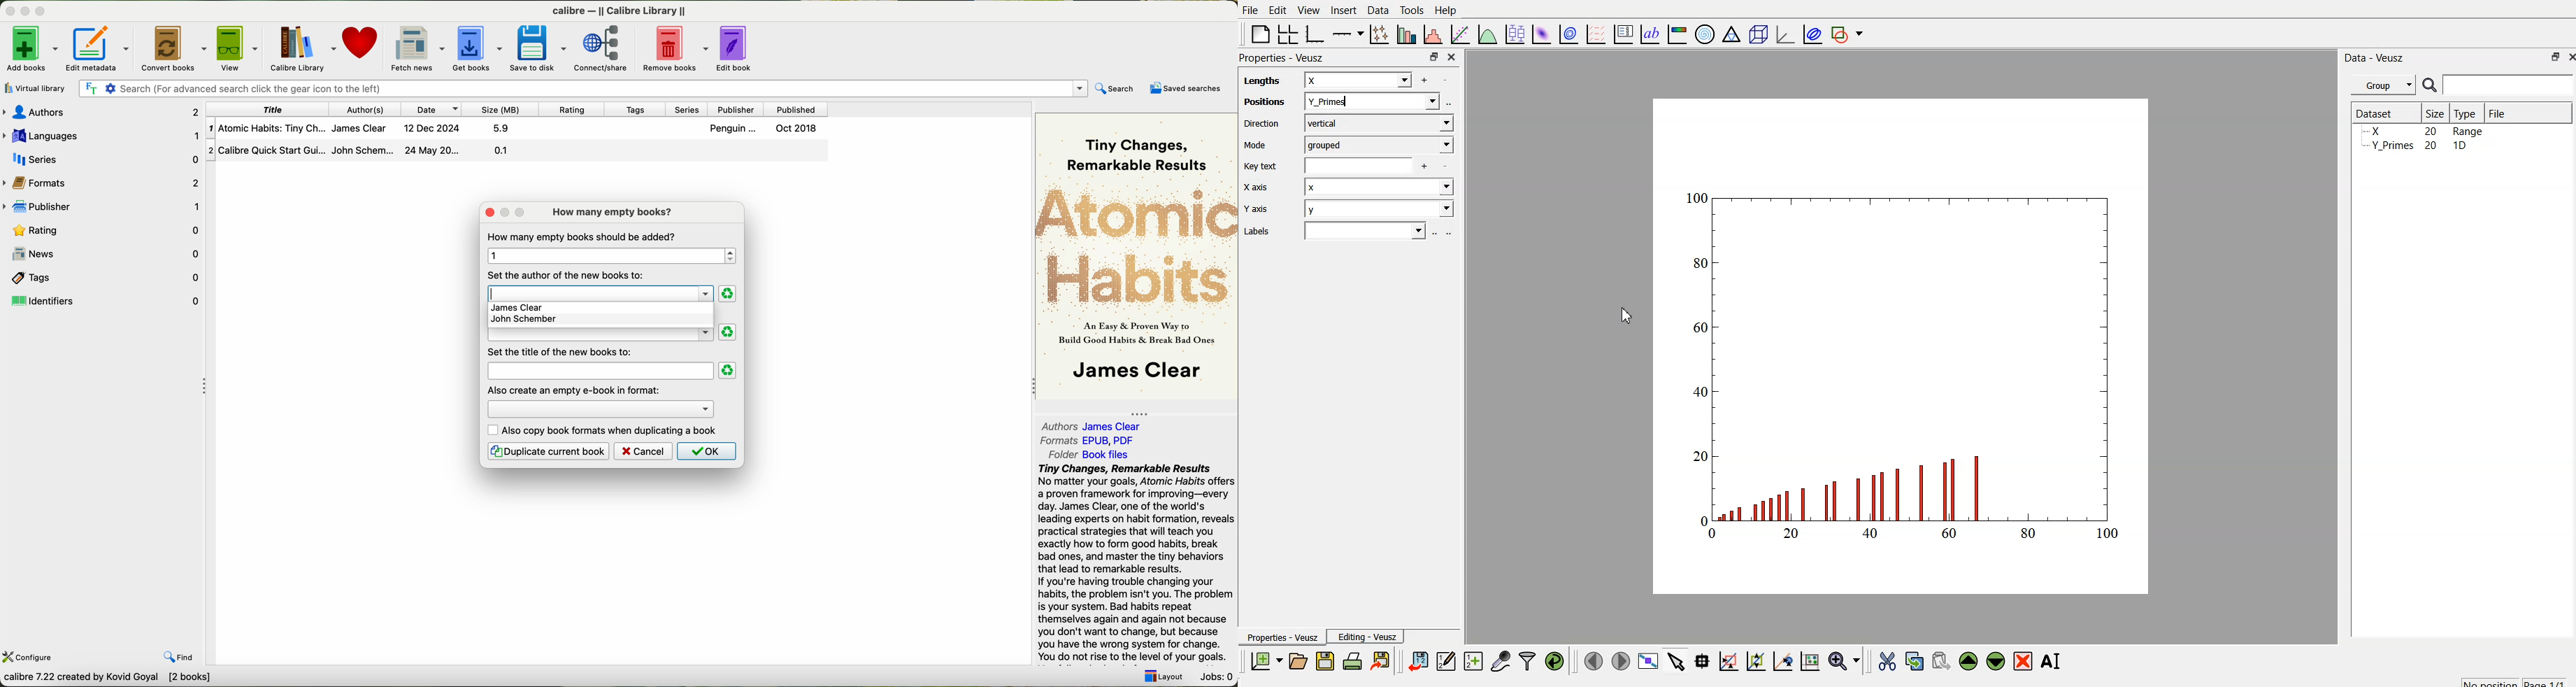 The height and width of the screenshot is (700, 2576). What do you see at coordinates (1649, 660) in the screenshot?
I see `view plot full screen` at bounding box center [1649, 660].